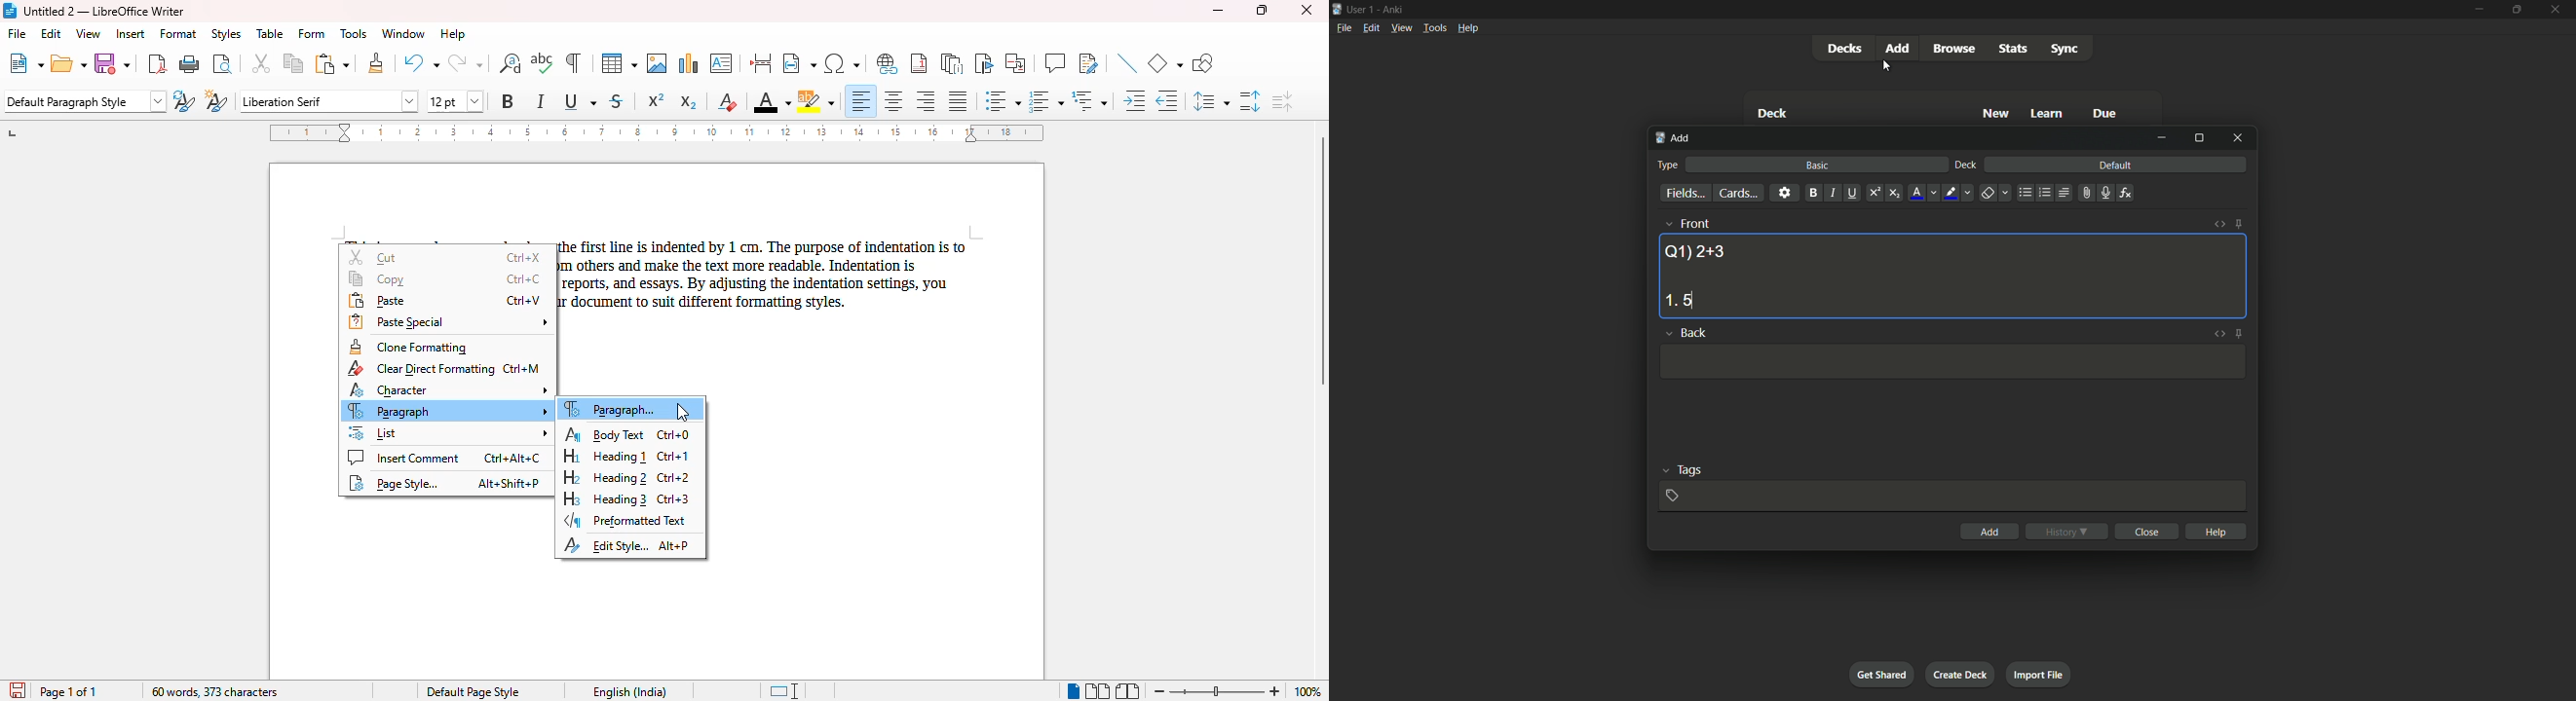 The width and height of the screenshot is (2576, 728). I want to click on ordered list, so click(2045, 193).